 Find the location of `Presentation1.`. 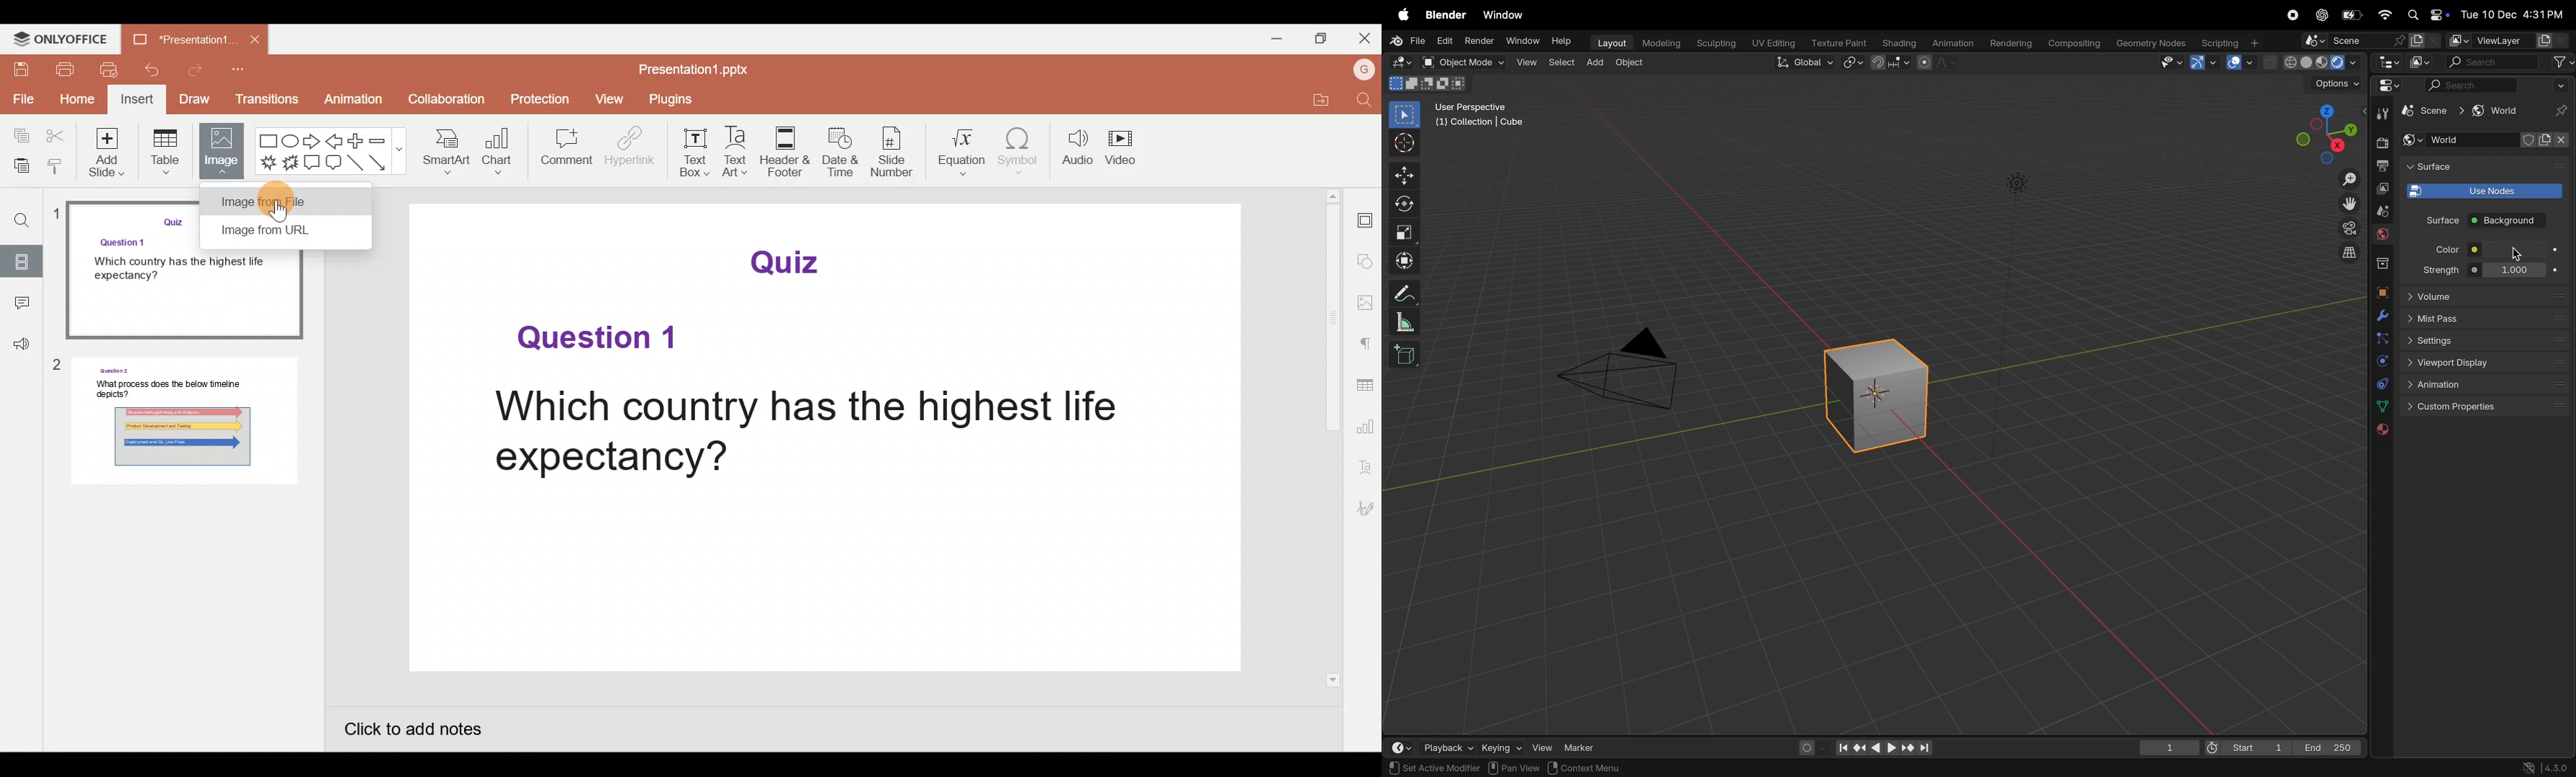

Presentation1. is located at coordinates (185, 38).